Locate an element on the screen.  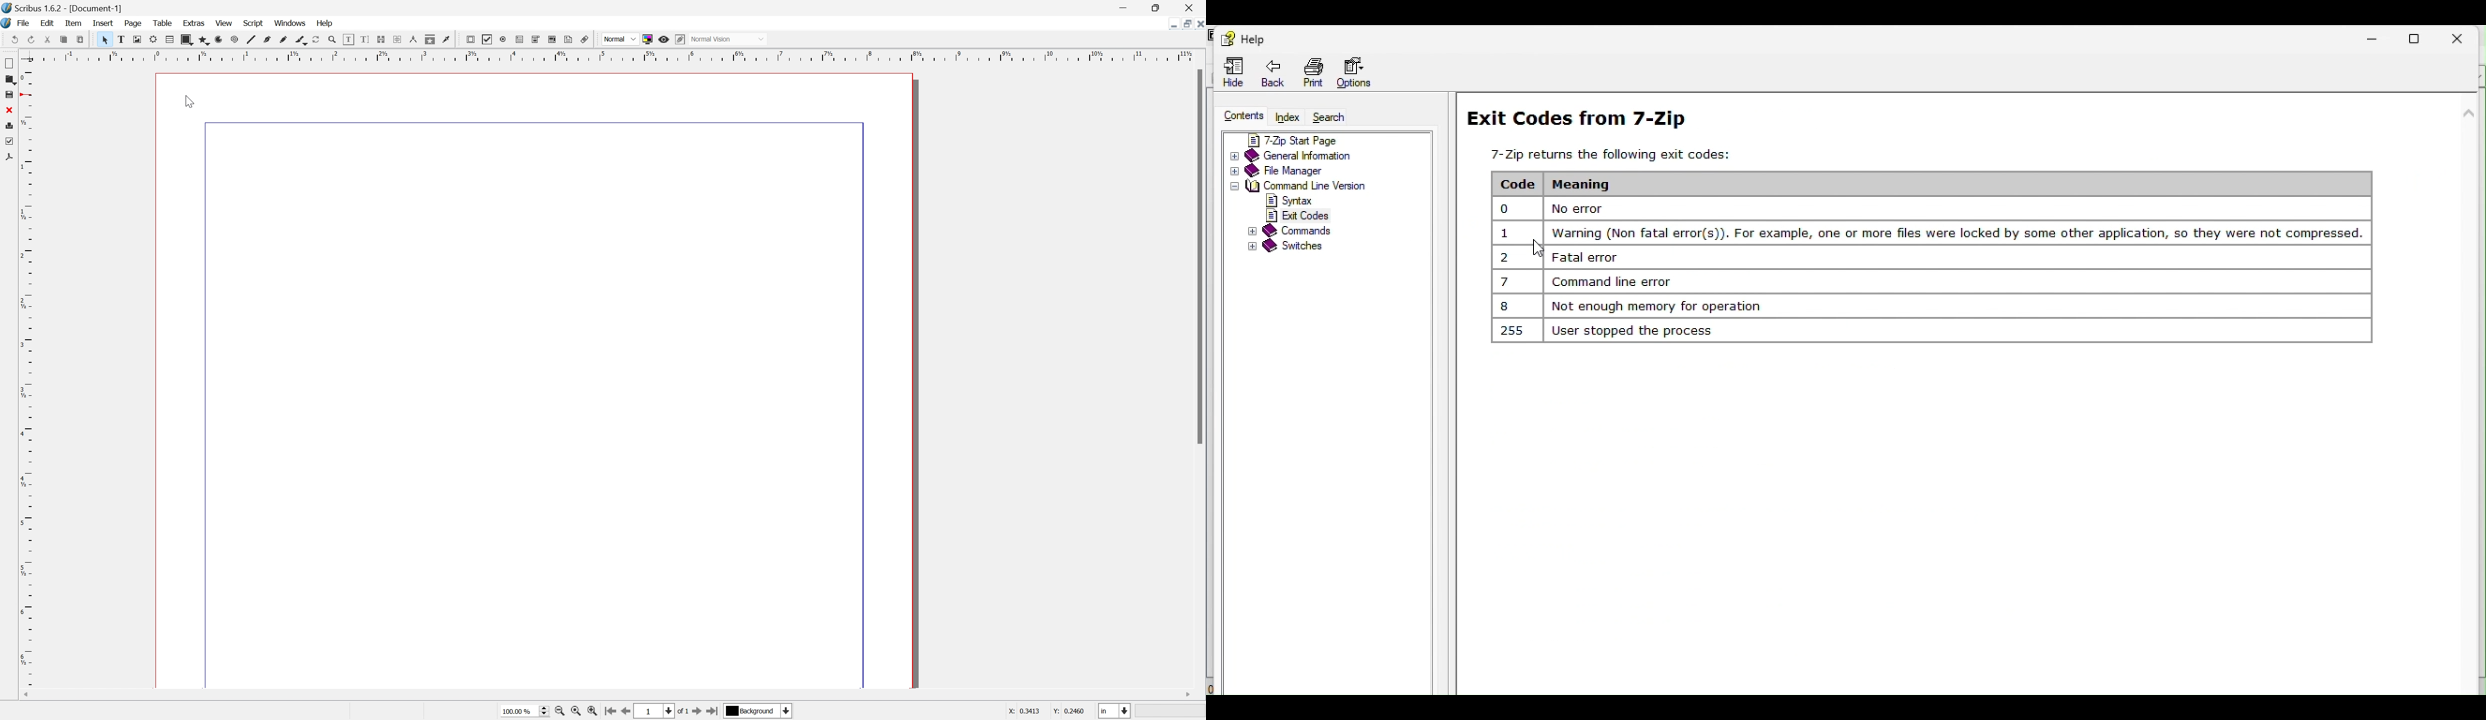
 is located at coordinates (621, 39).